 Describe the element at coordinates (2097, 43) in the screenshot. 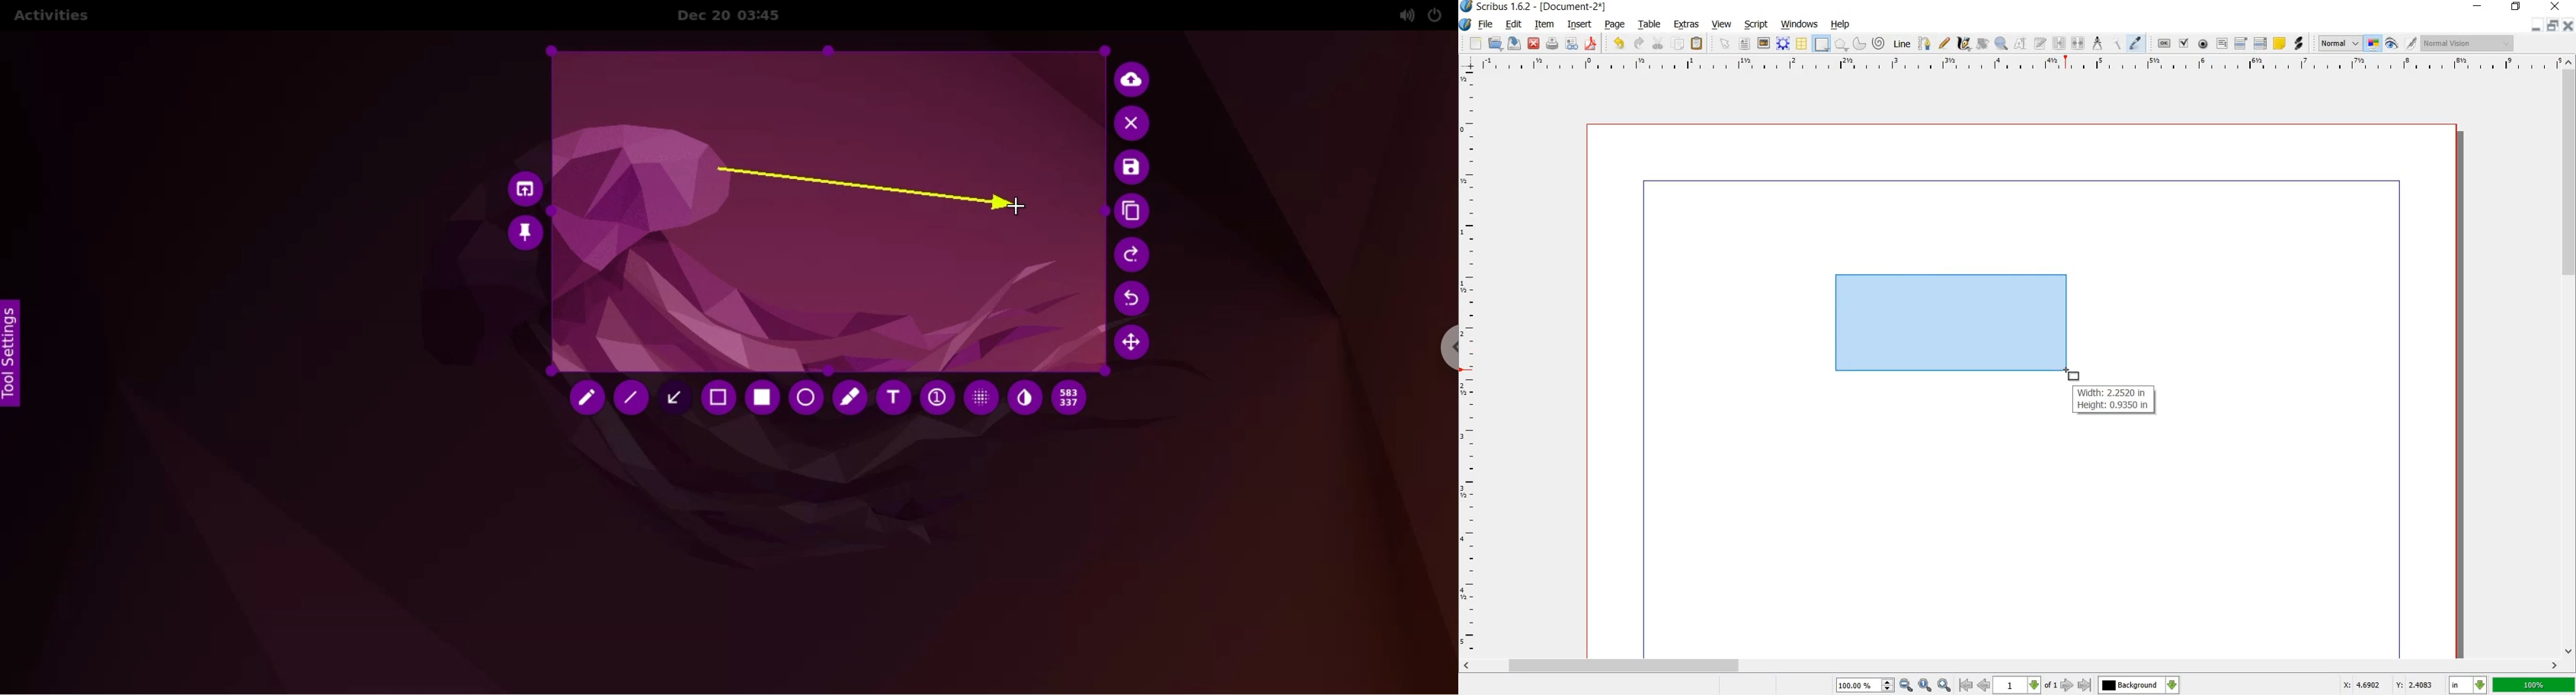

I see `MEASUREMENTS` at that location.